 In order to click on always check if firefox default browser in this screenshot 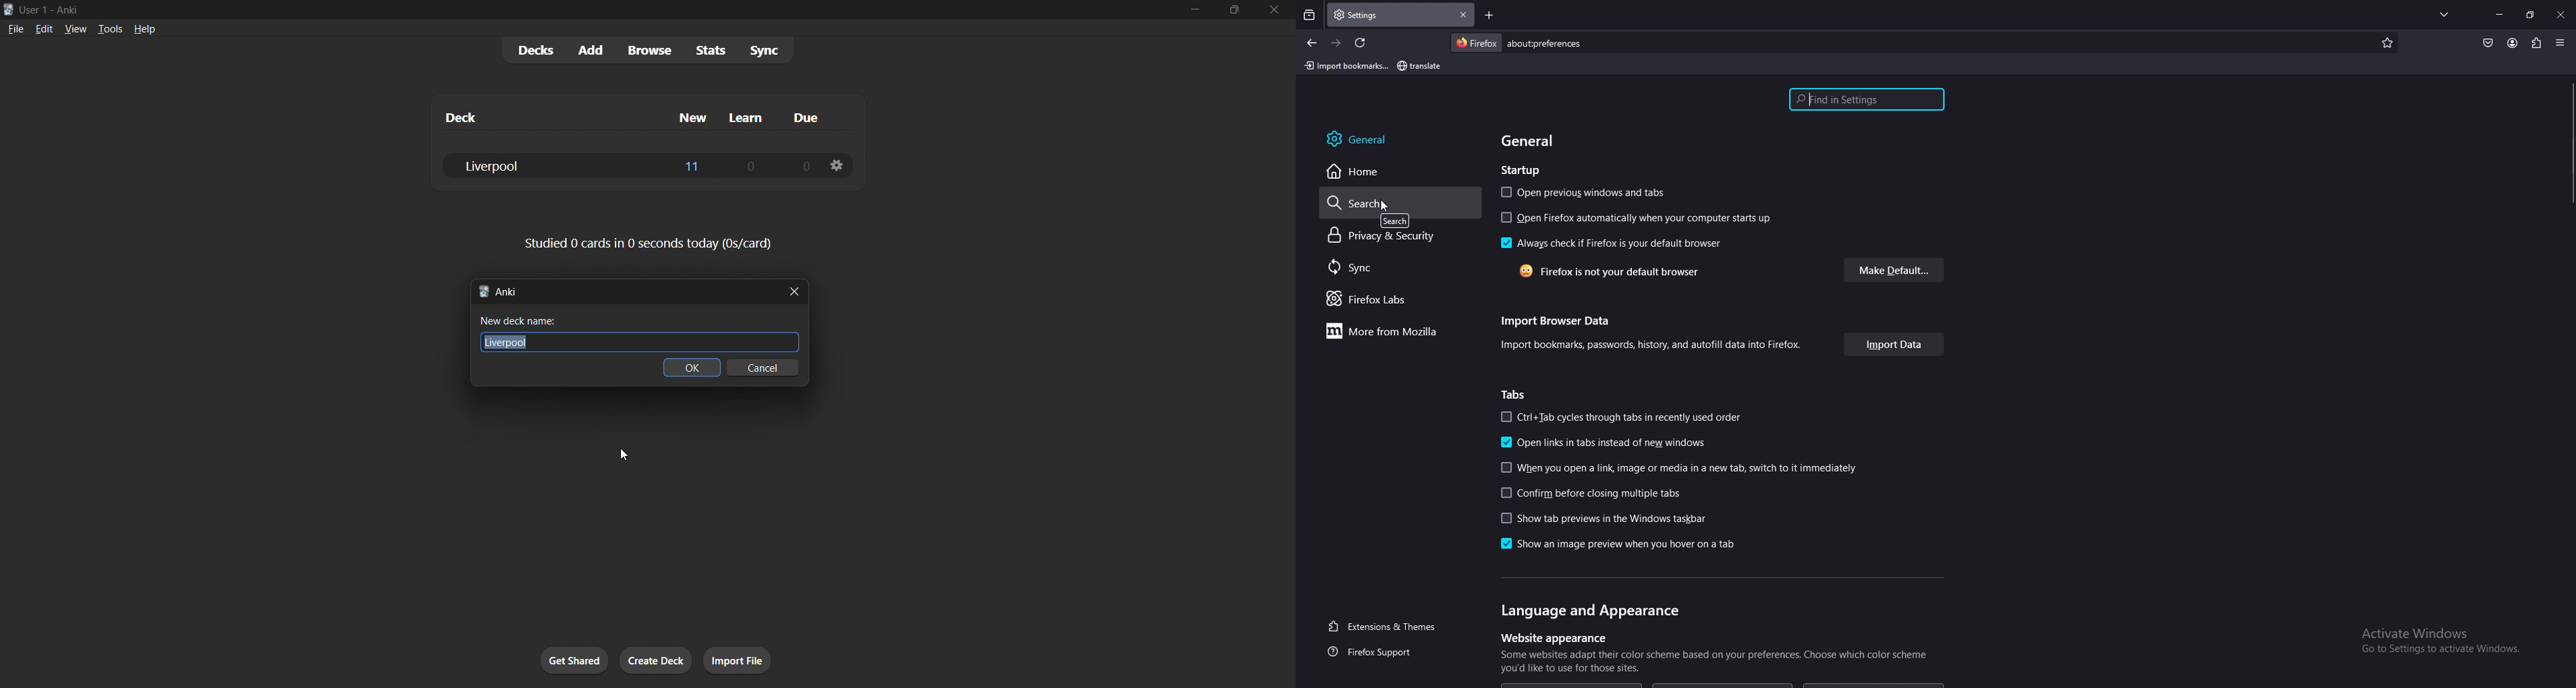, I will do `click(1643, 245)`.